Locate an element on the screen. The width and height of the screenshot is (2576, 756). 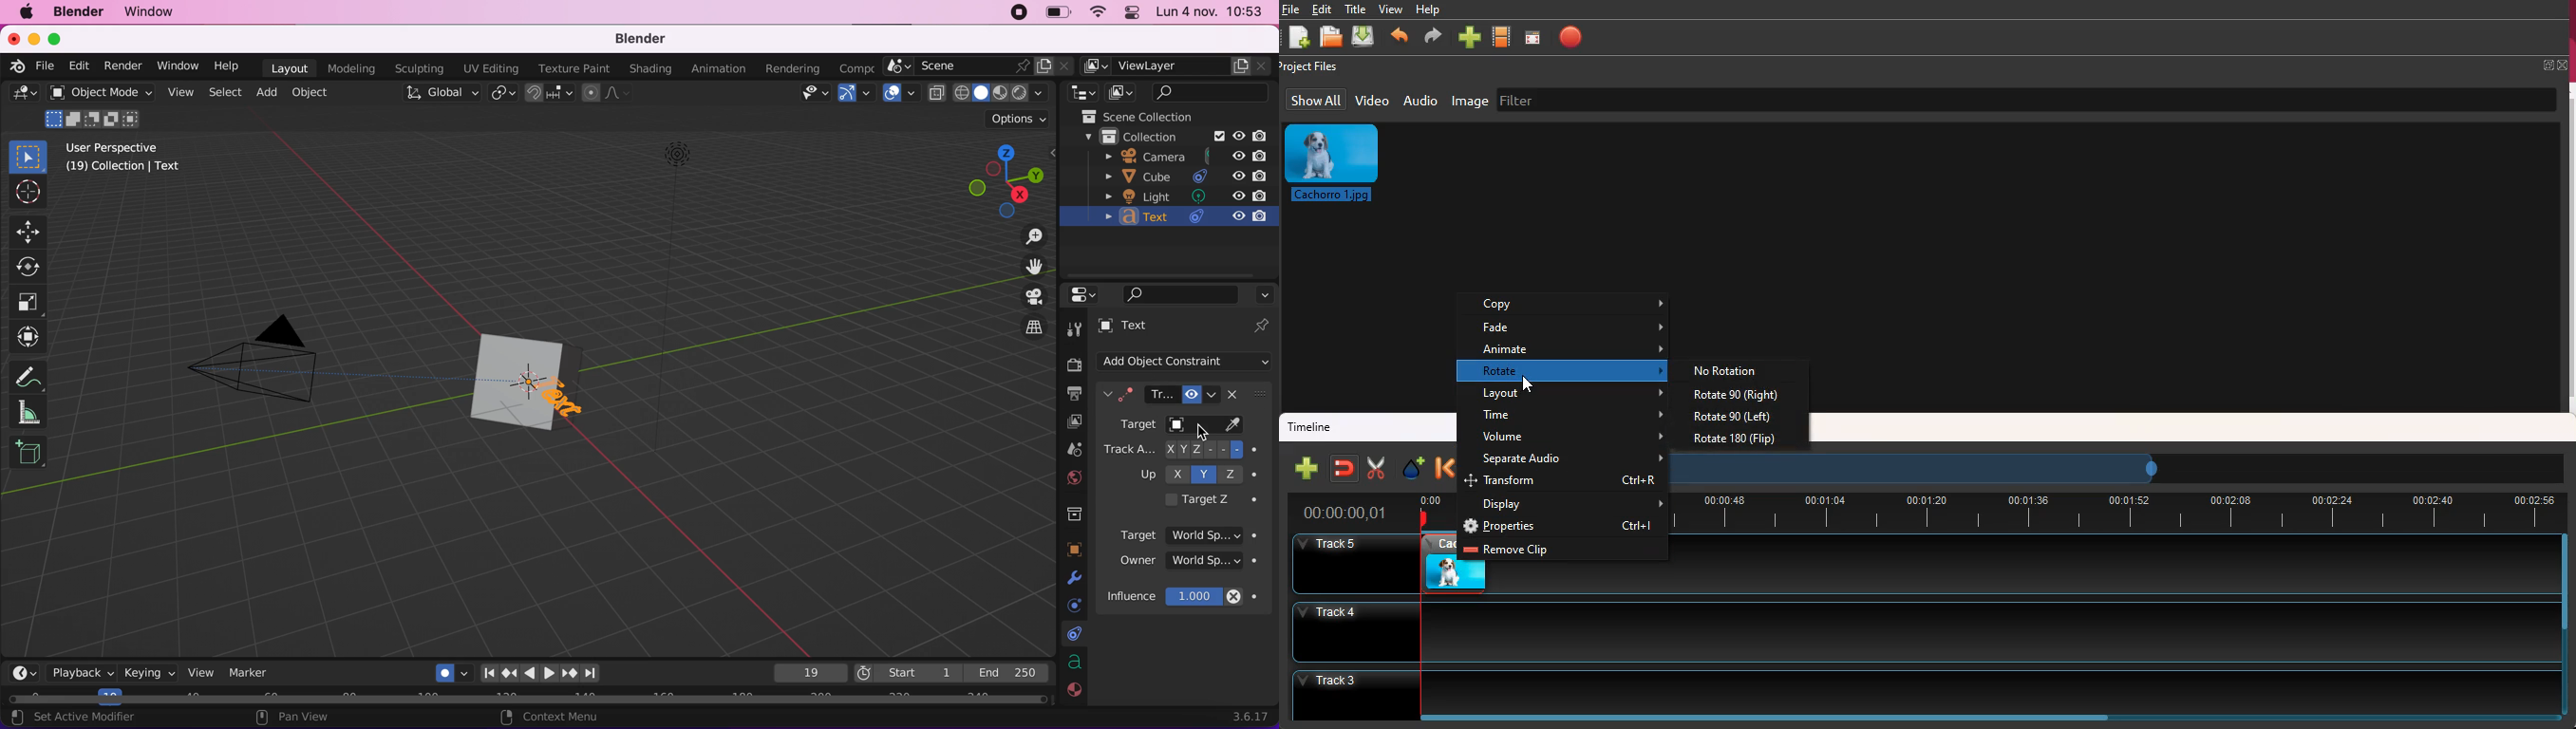
rotate 90 is located at coordinates (1747, 397).